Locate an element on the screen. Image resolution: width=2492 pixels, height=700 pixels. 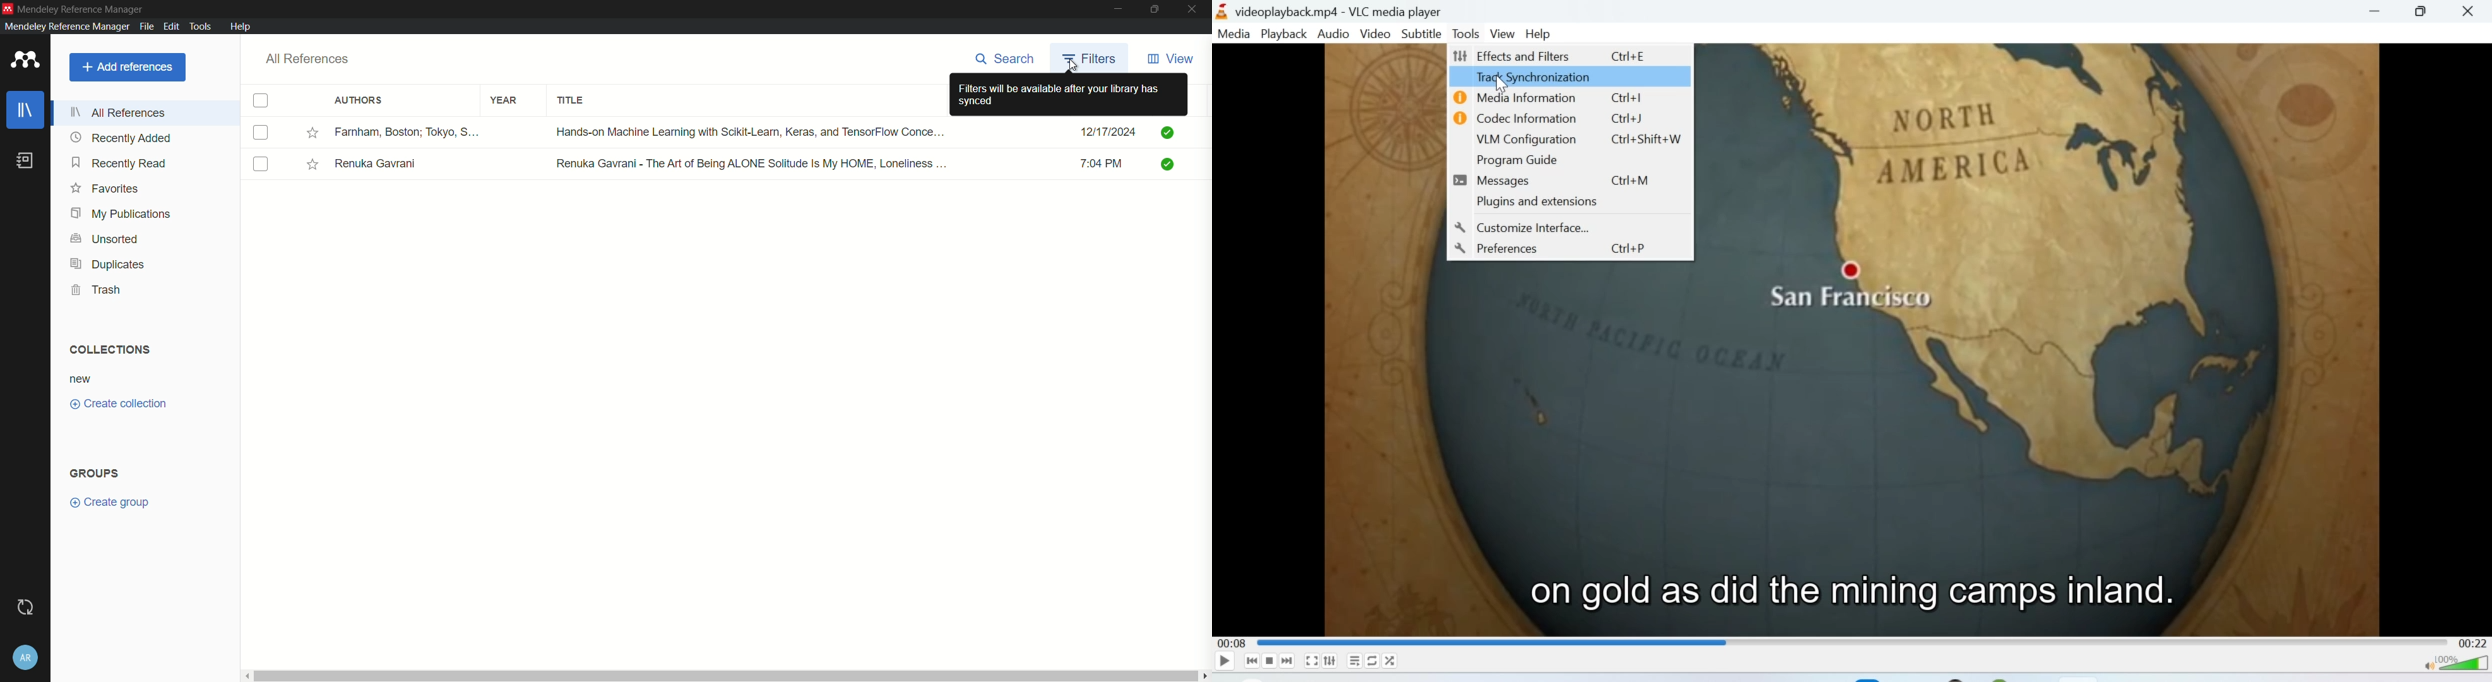
create collection is located at coordinates (119, 403).